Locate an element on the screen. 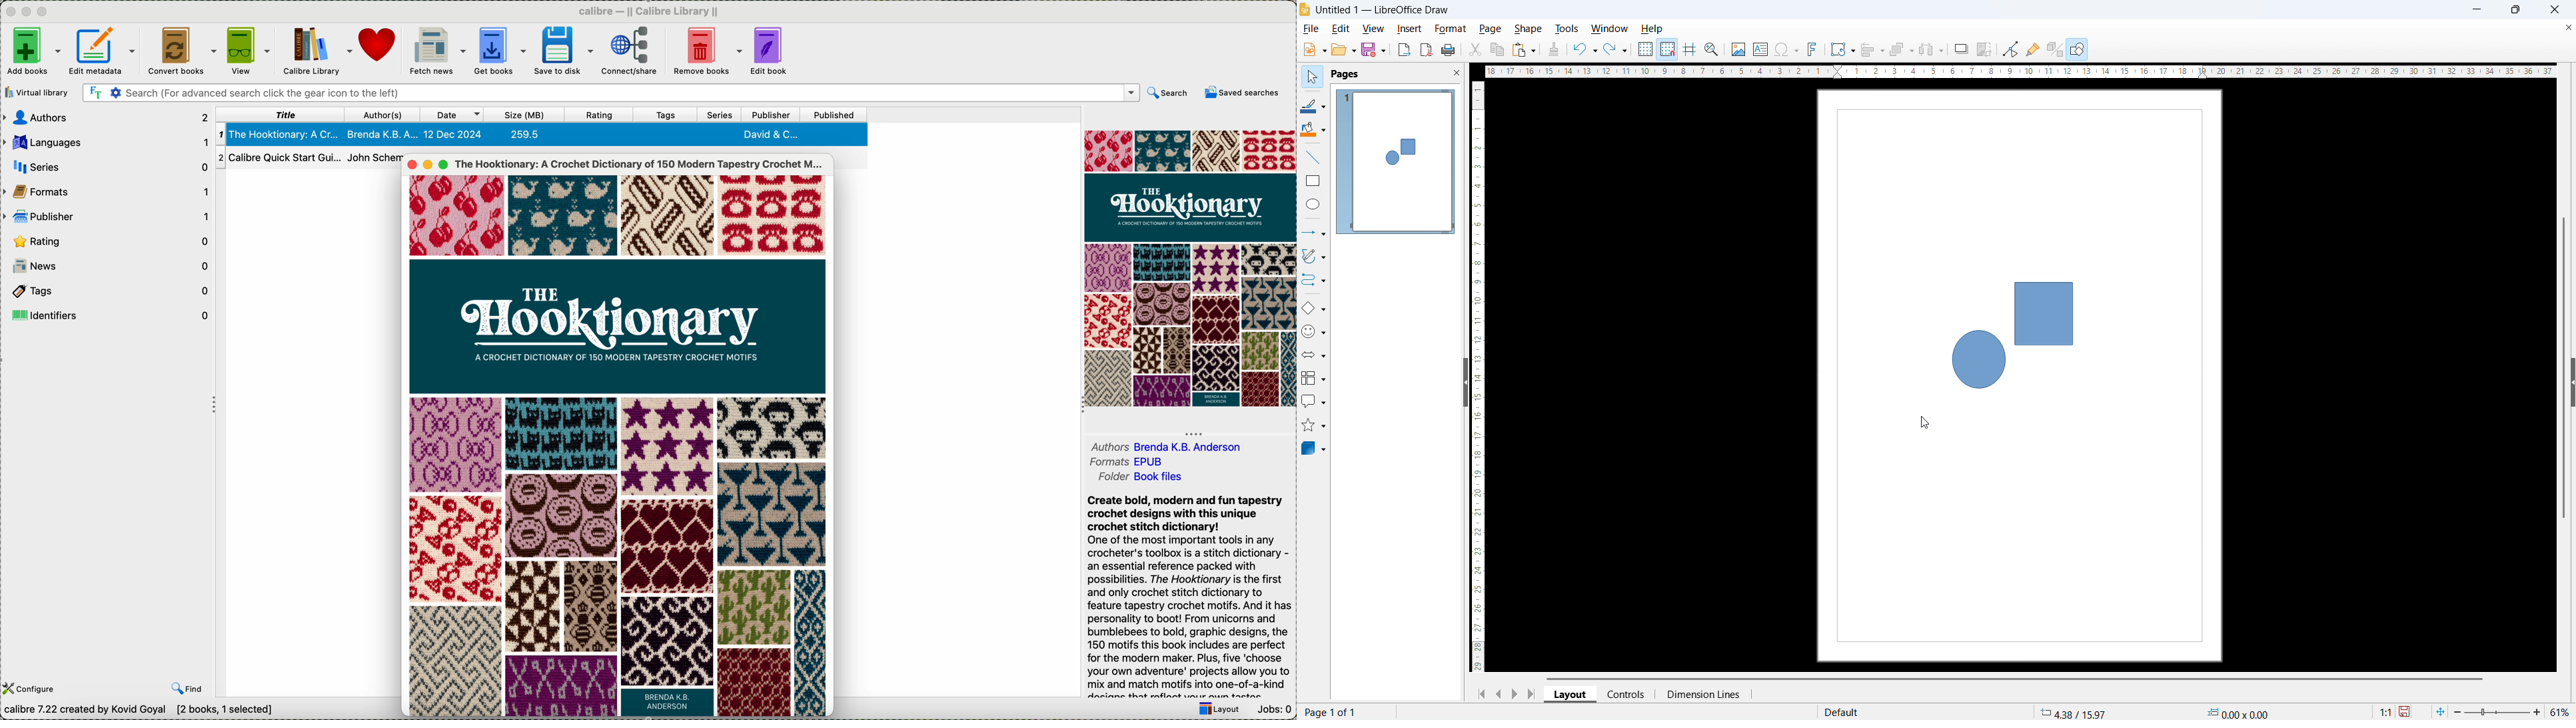 The image size is (2576, 728). search is located at coordinates (1169, 93).